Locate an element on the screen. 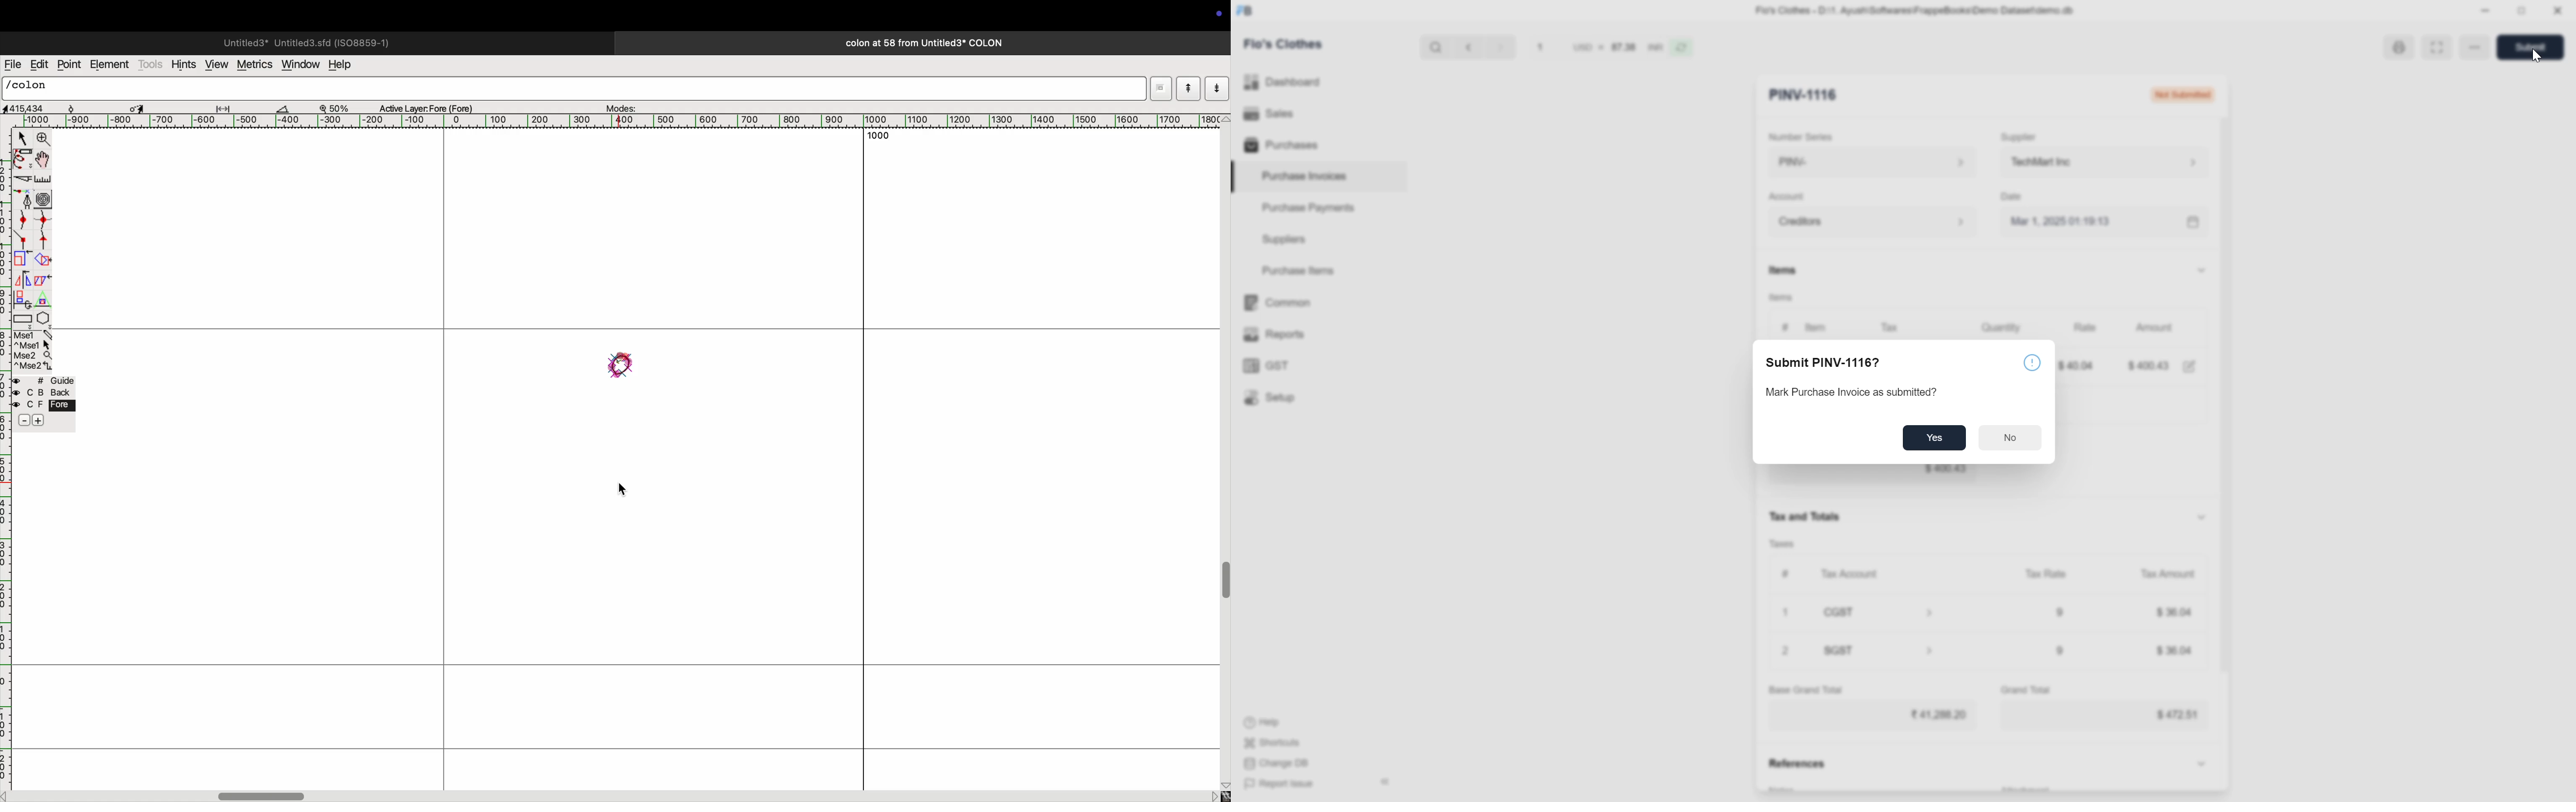 This screenshot has height=812, width=2576. minimize is located at coordinates (21, 259).